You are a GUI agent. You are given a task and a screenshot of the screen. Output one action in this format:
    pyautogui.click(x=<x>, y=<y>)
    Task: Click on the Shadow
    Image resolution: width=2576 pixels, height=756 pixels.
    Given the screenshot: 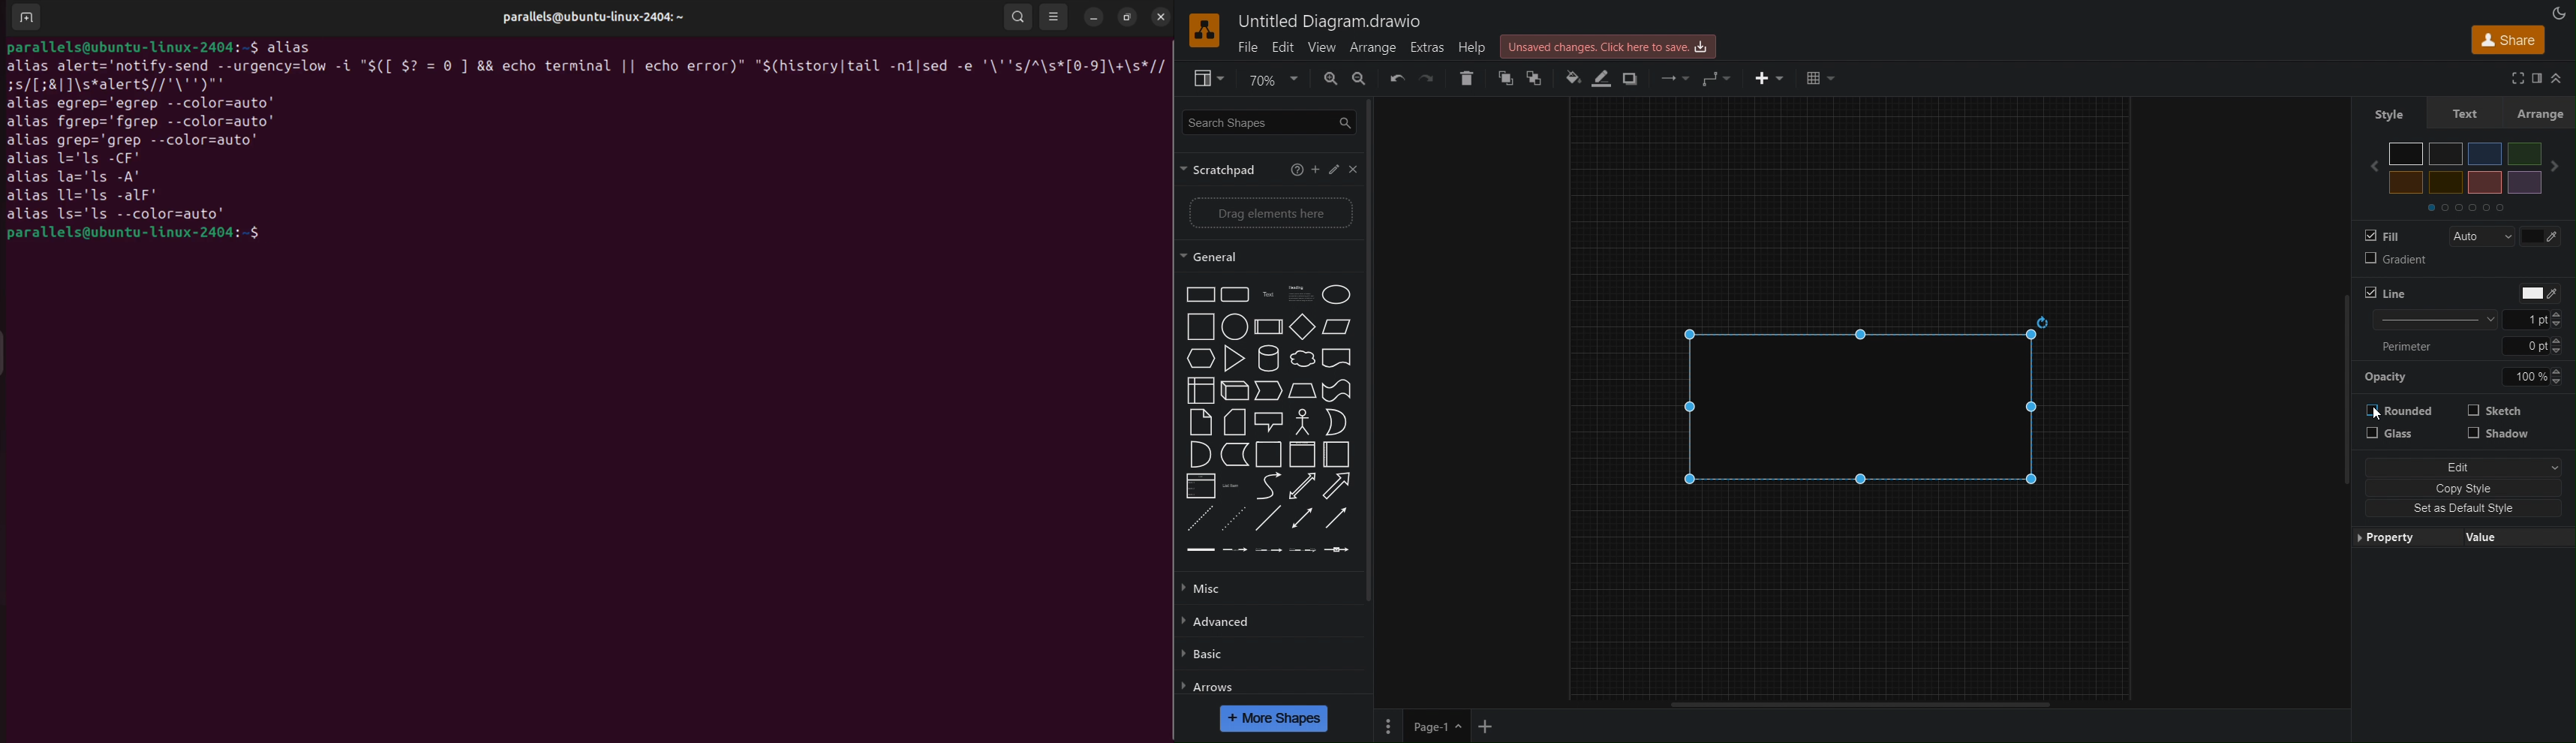 What is the action you would take?
    pyautogui.click(x=1634, y=78)
    